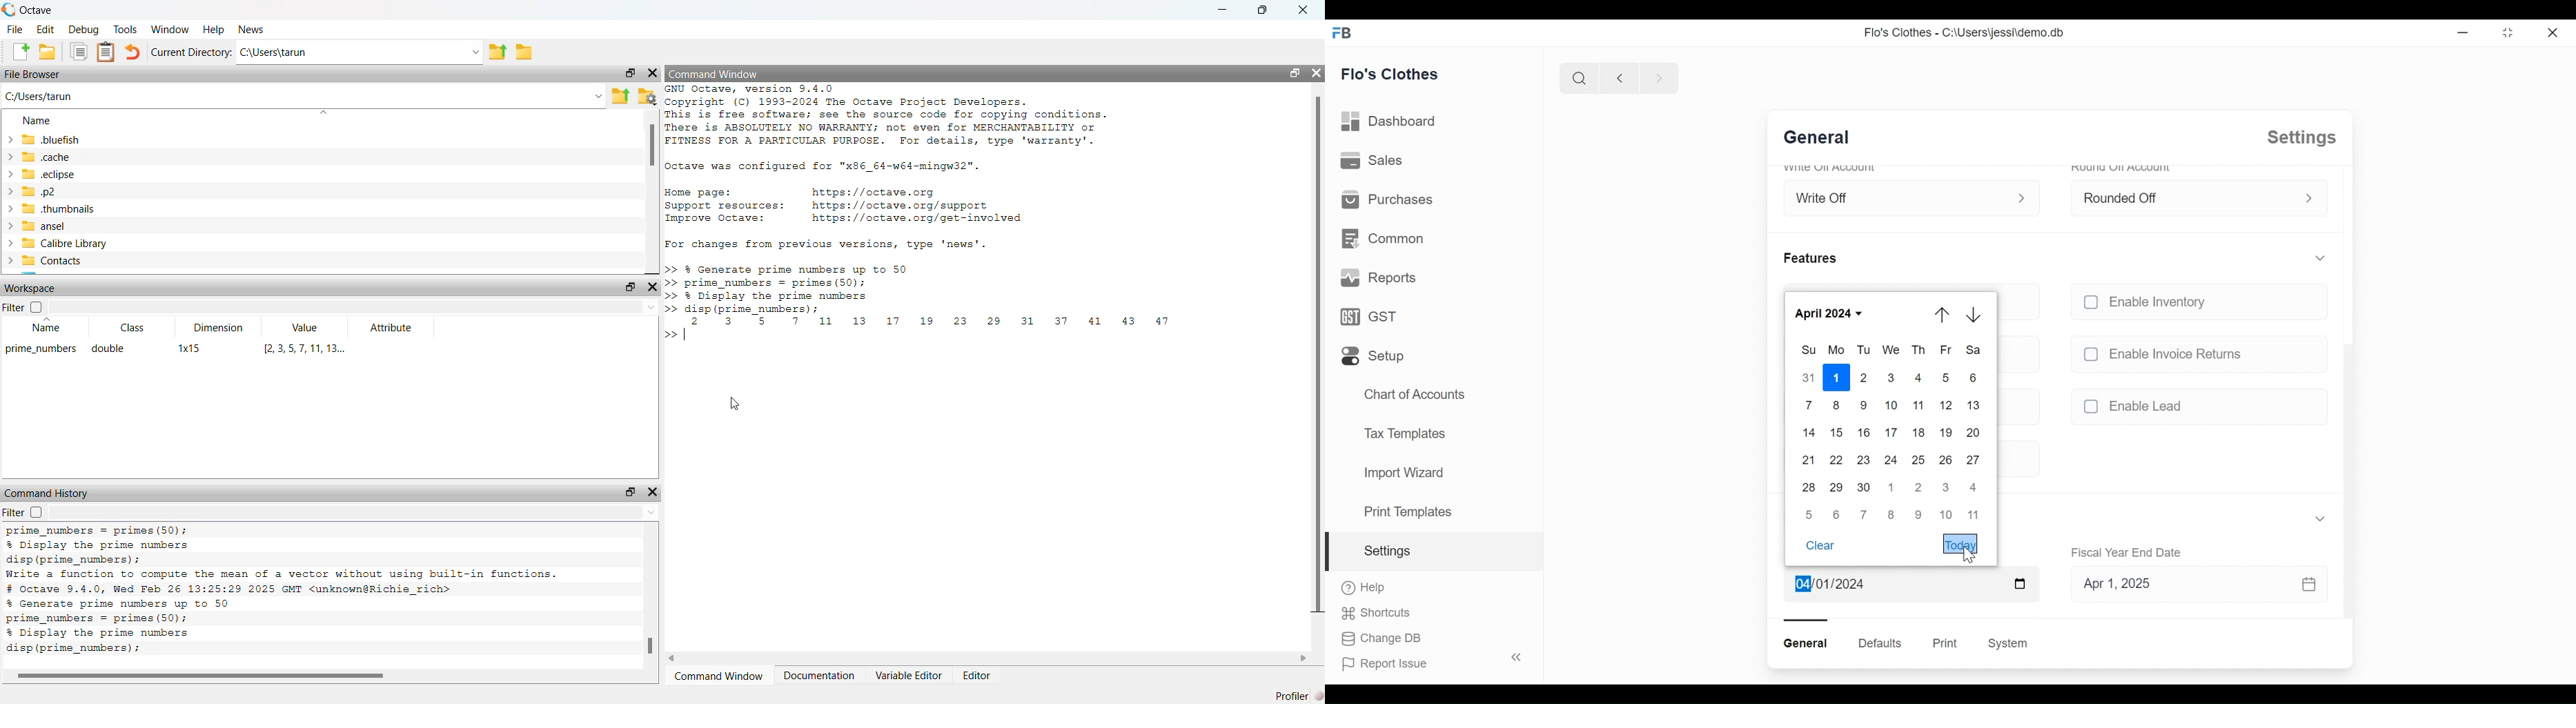 The image size is (2576, 728). I want to click on 31, so click(1808, 377).